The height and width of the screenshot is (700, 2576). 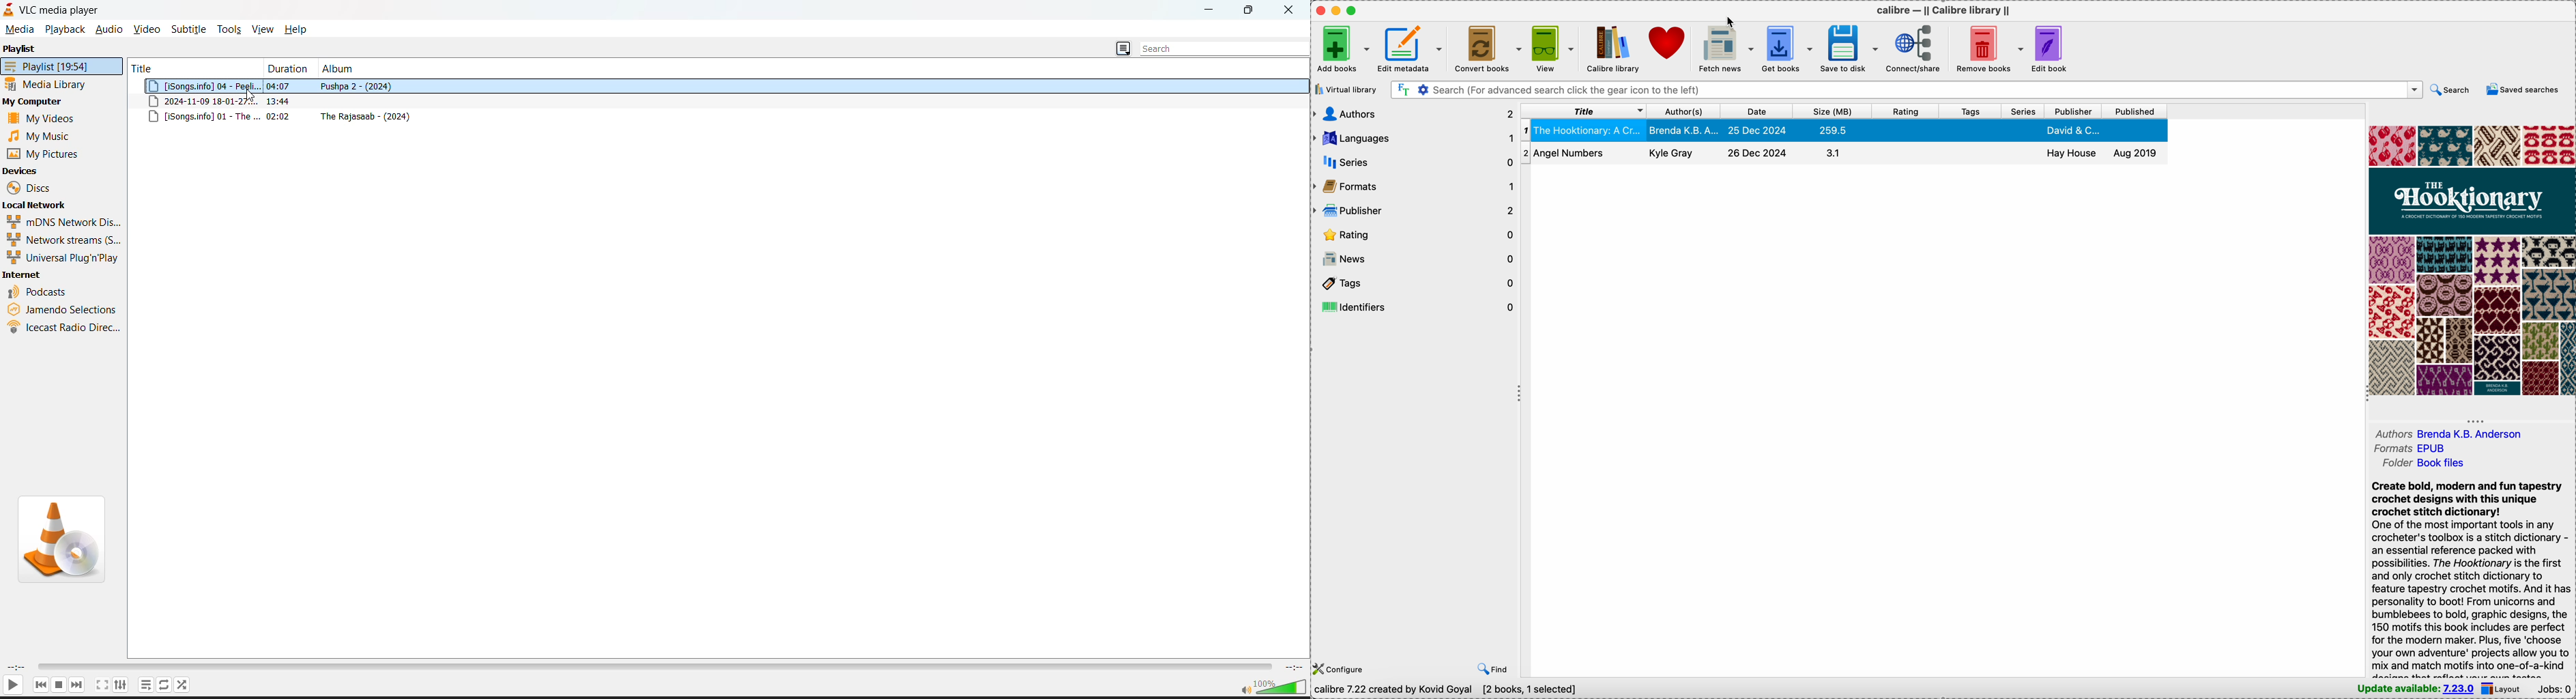 What do you see at coordinates (17, 668) in the screenshot?
I see `current play time` at bounding box center [17, 668].